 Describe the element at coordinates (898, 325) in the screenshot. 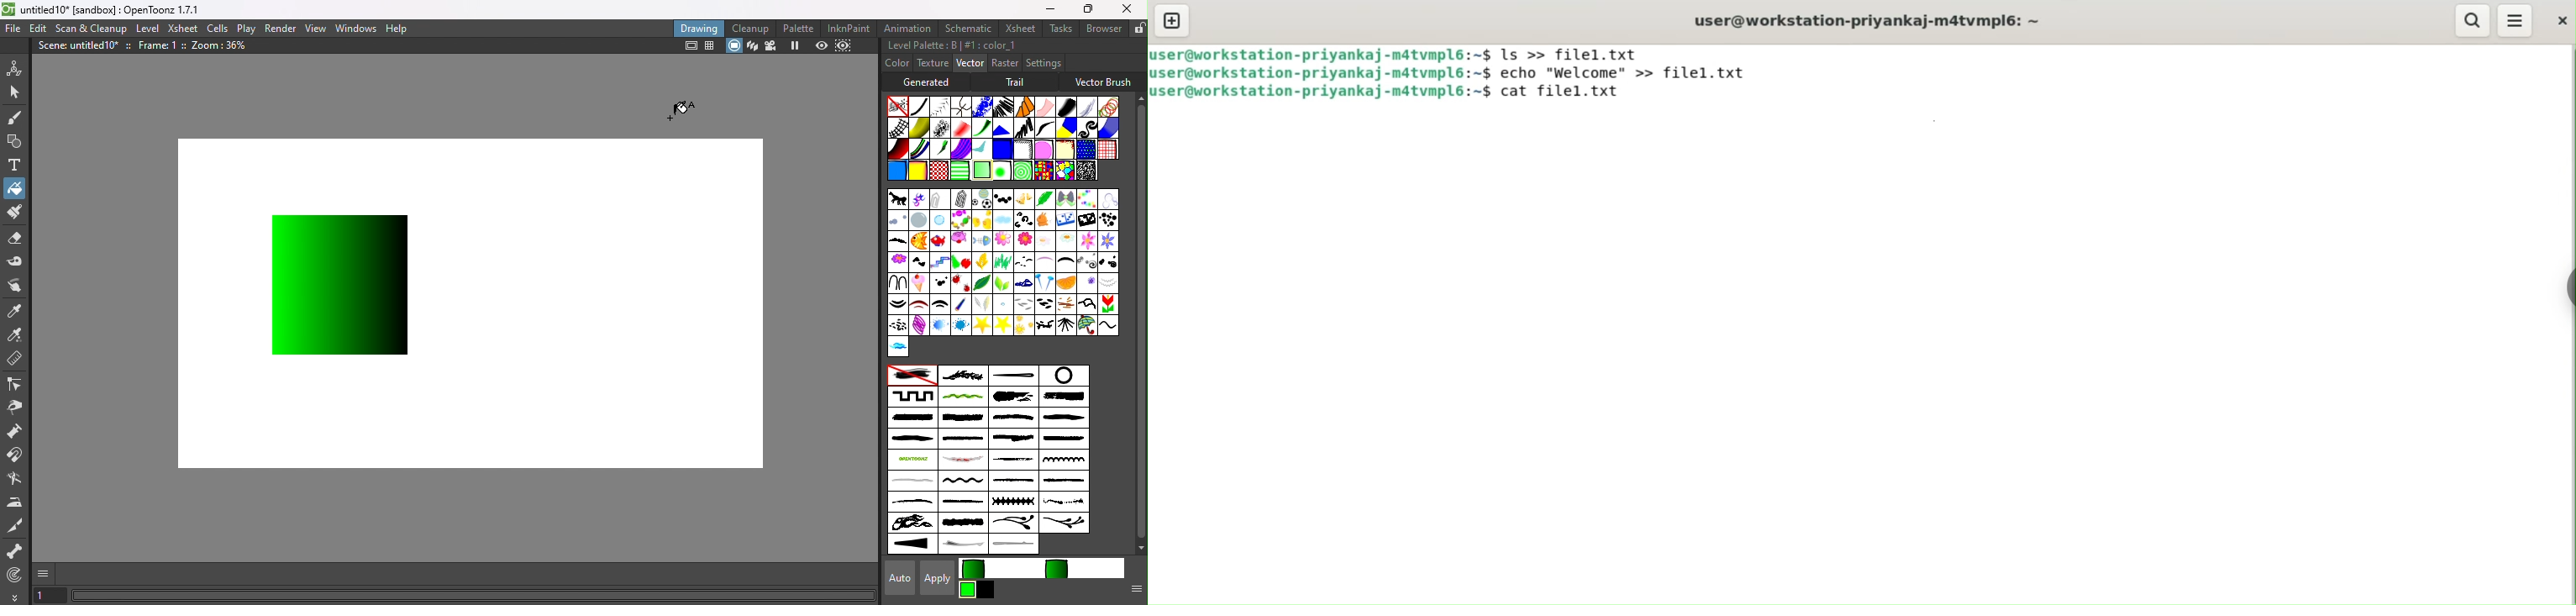

I see `Sign` at that location.